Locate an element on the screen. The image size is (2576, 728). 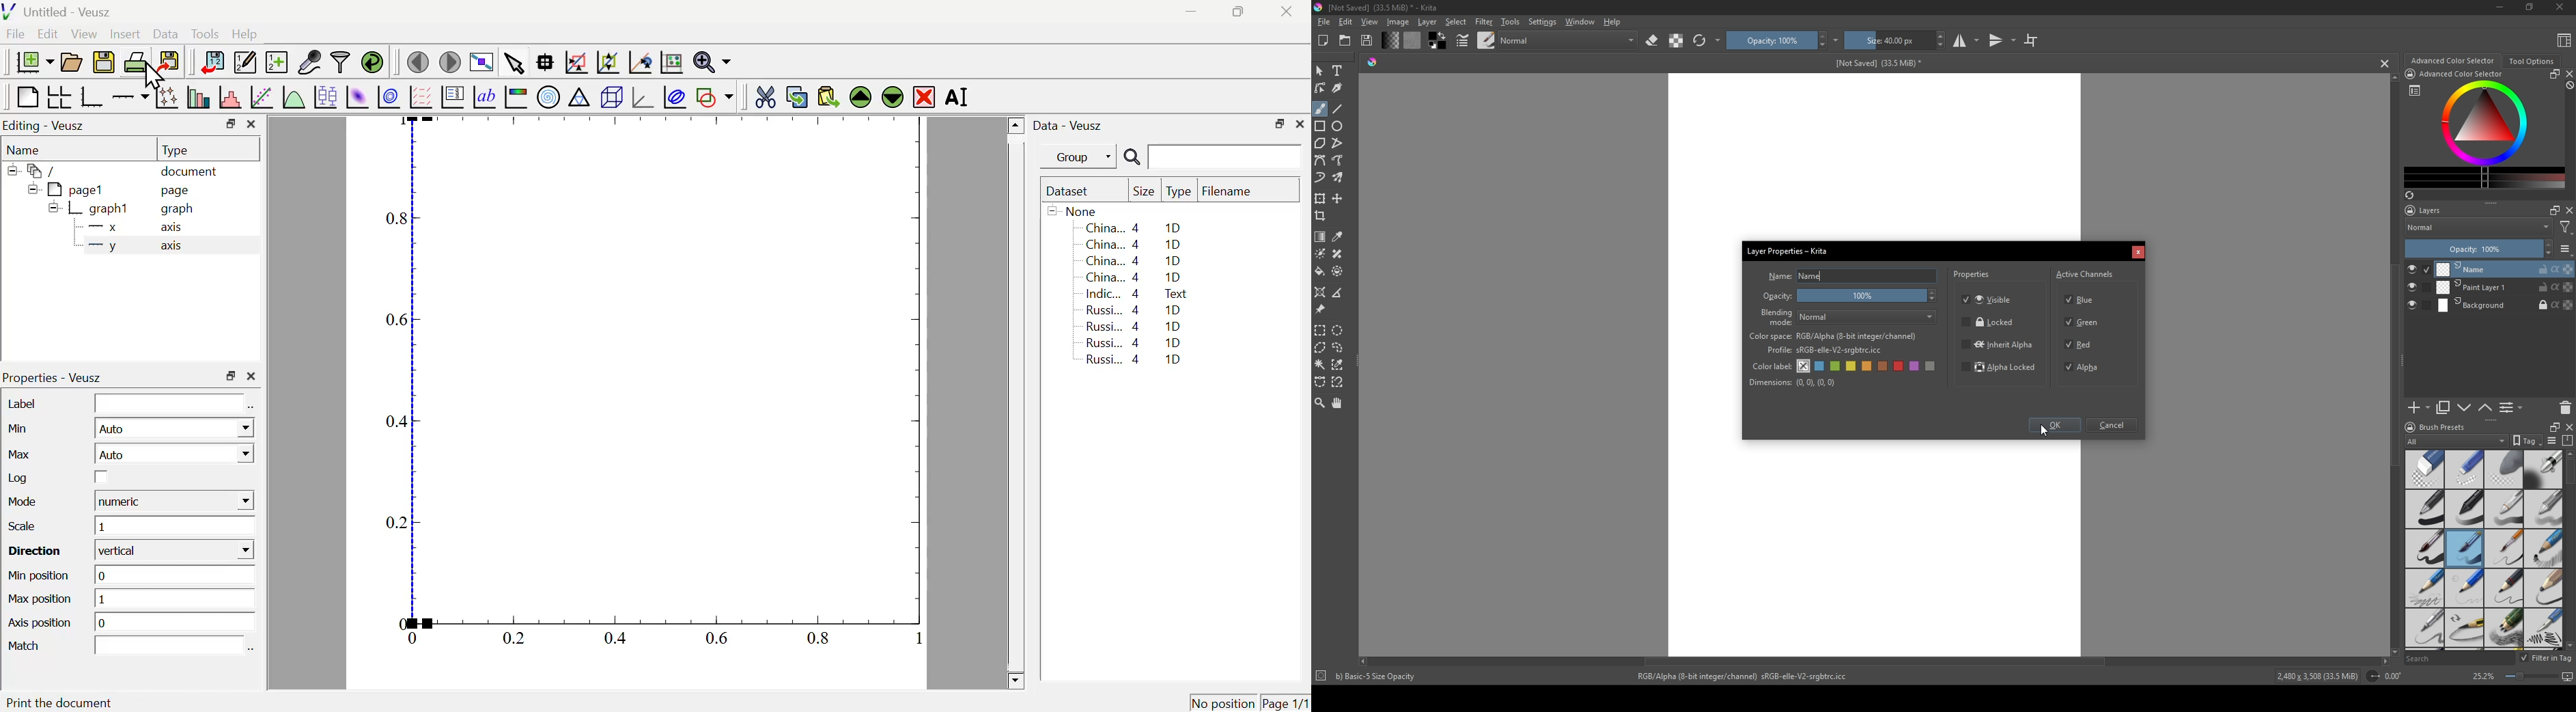
Close is located at coordinates (251, 377).